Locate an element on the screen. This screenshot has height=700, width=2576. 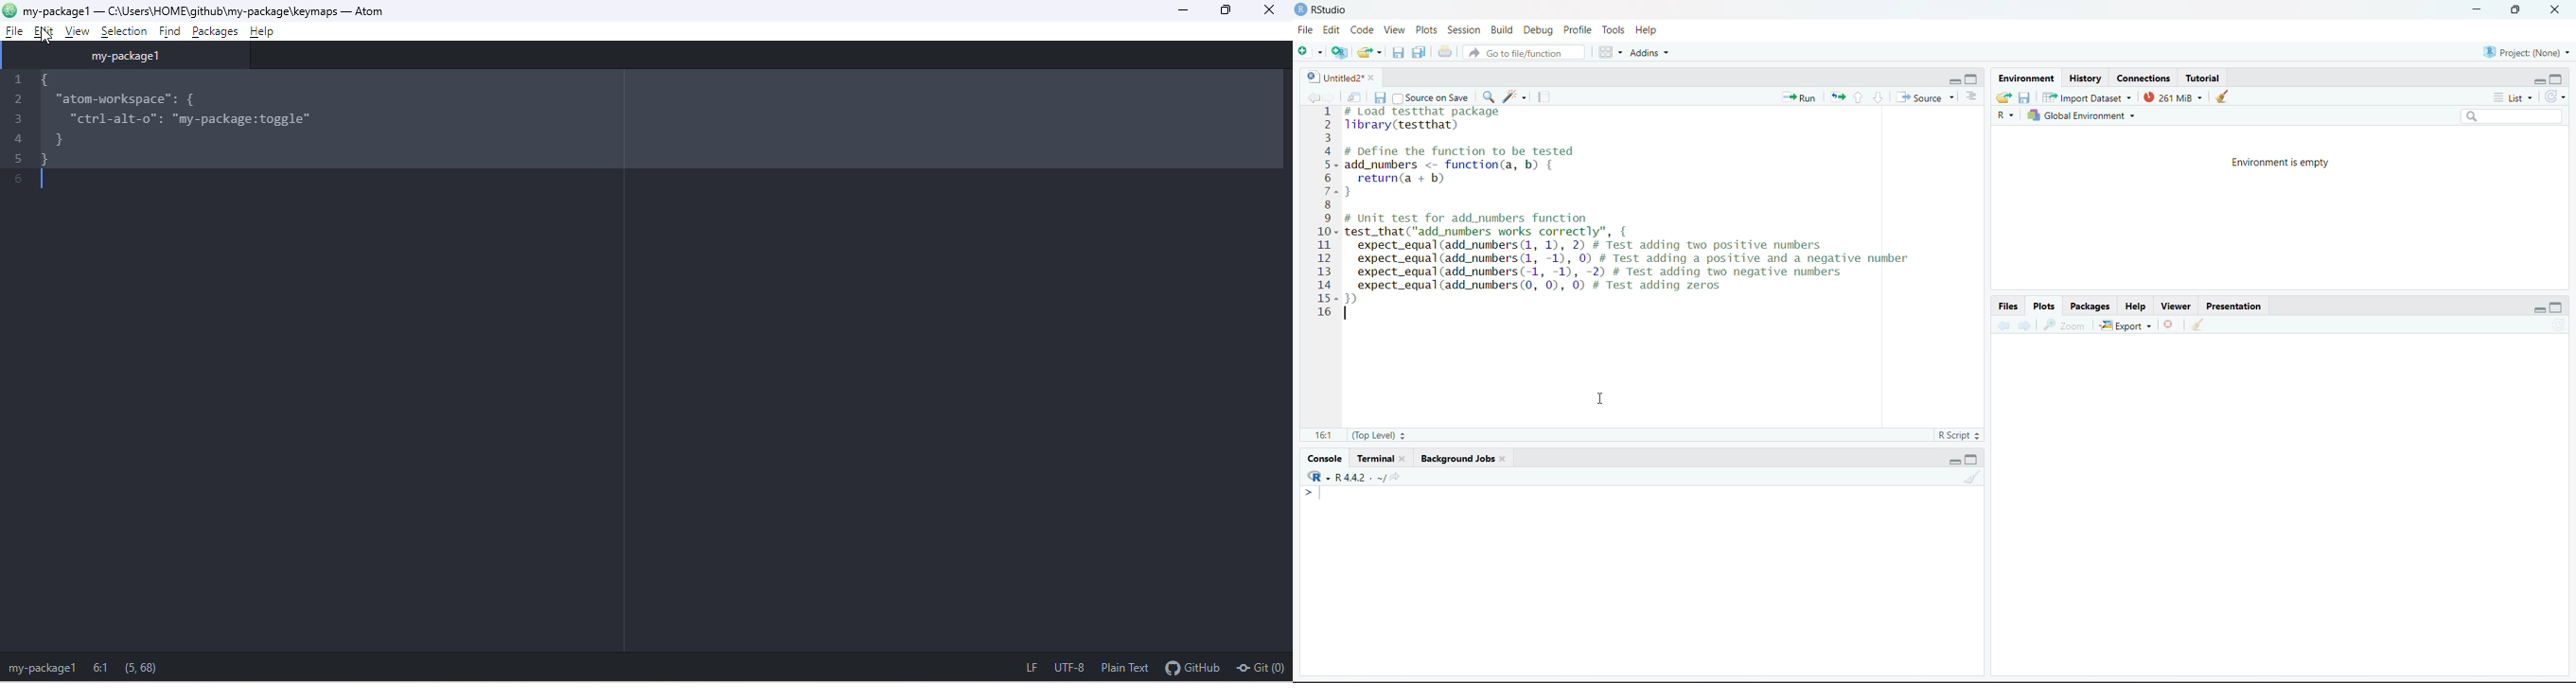
my package1 is located at coordinates (42, 669).